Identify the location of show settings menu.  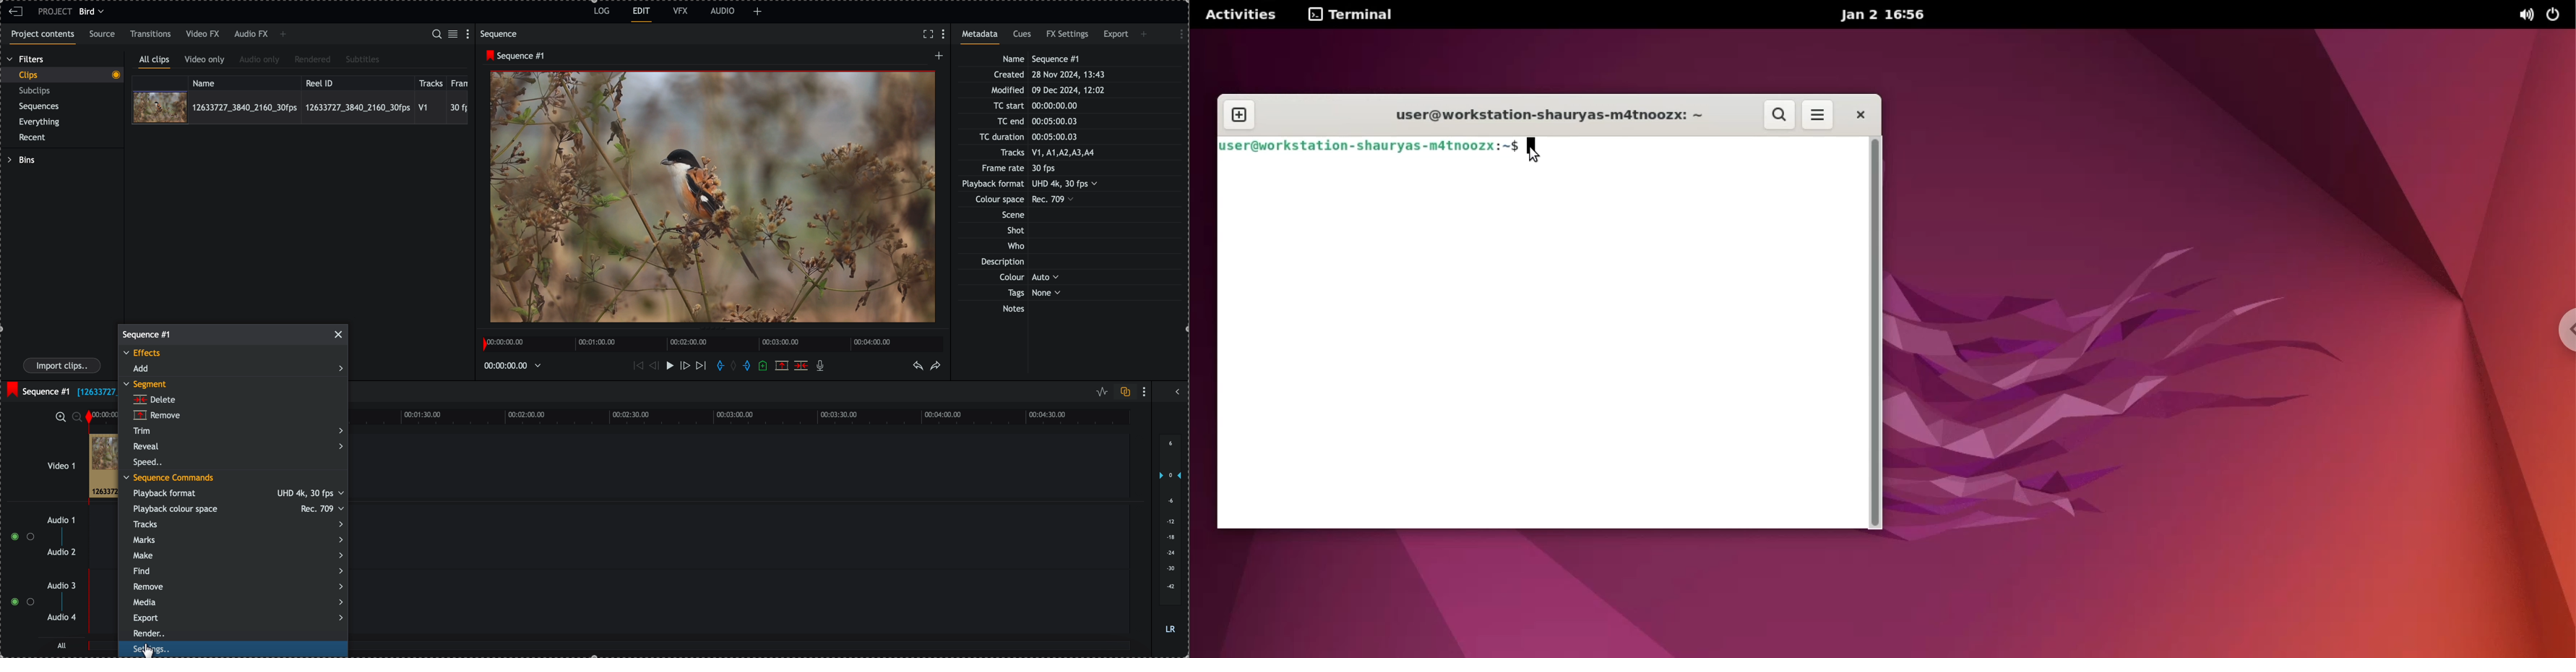
(1147, 392).